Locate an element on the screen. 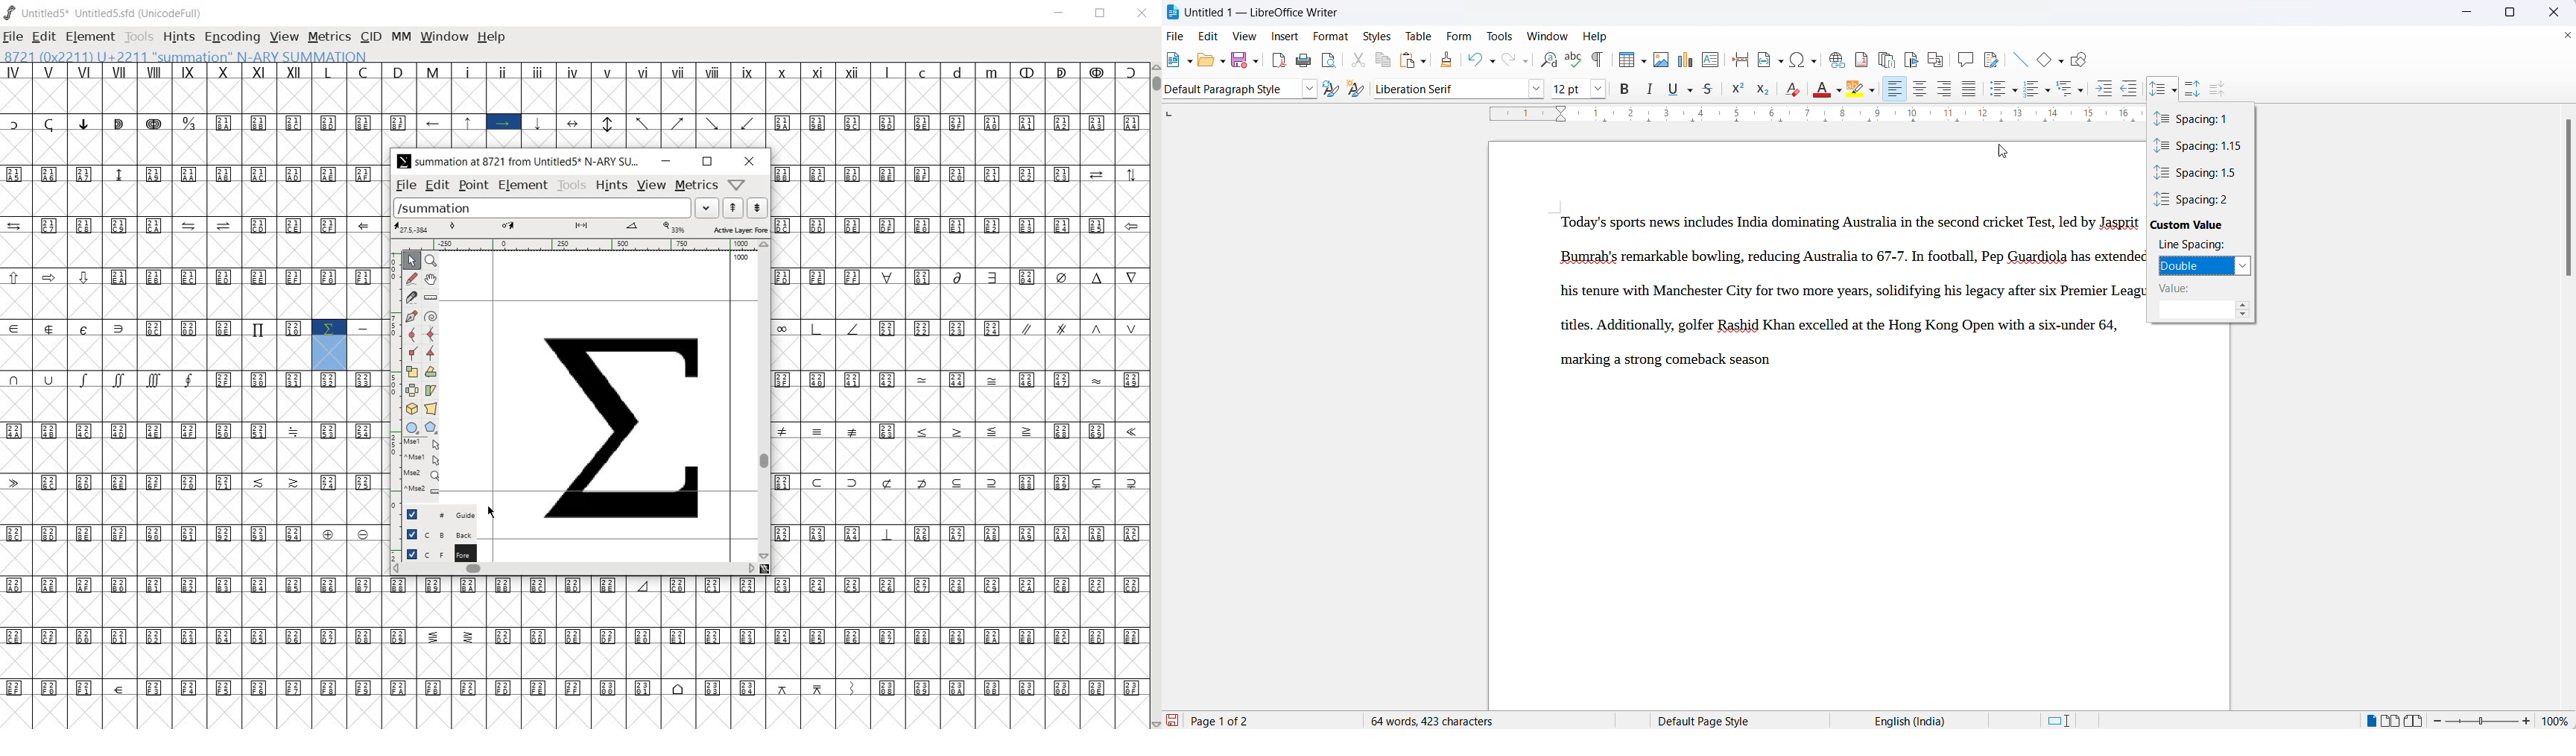 The width and height of the screenshot is (2576, 756). find and relace is located at coordinates (1549, 61).